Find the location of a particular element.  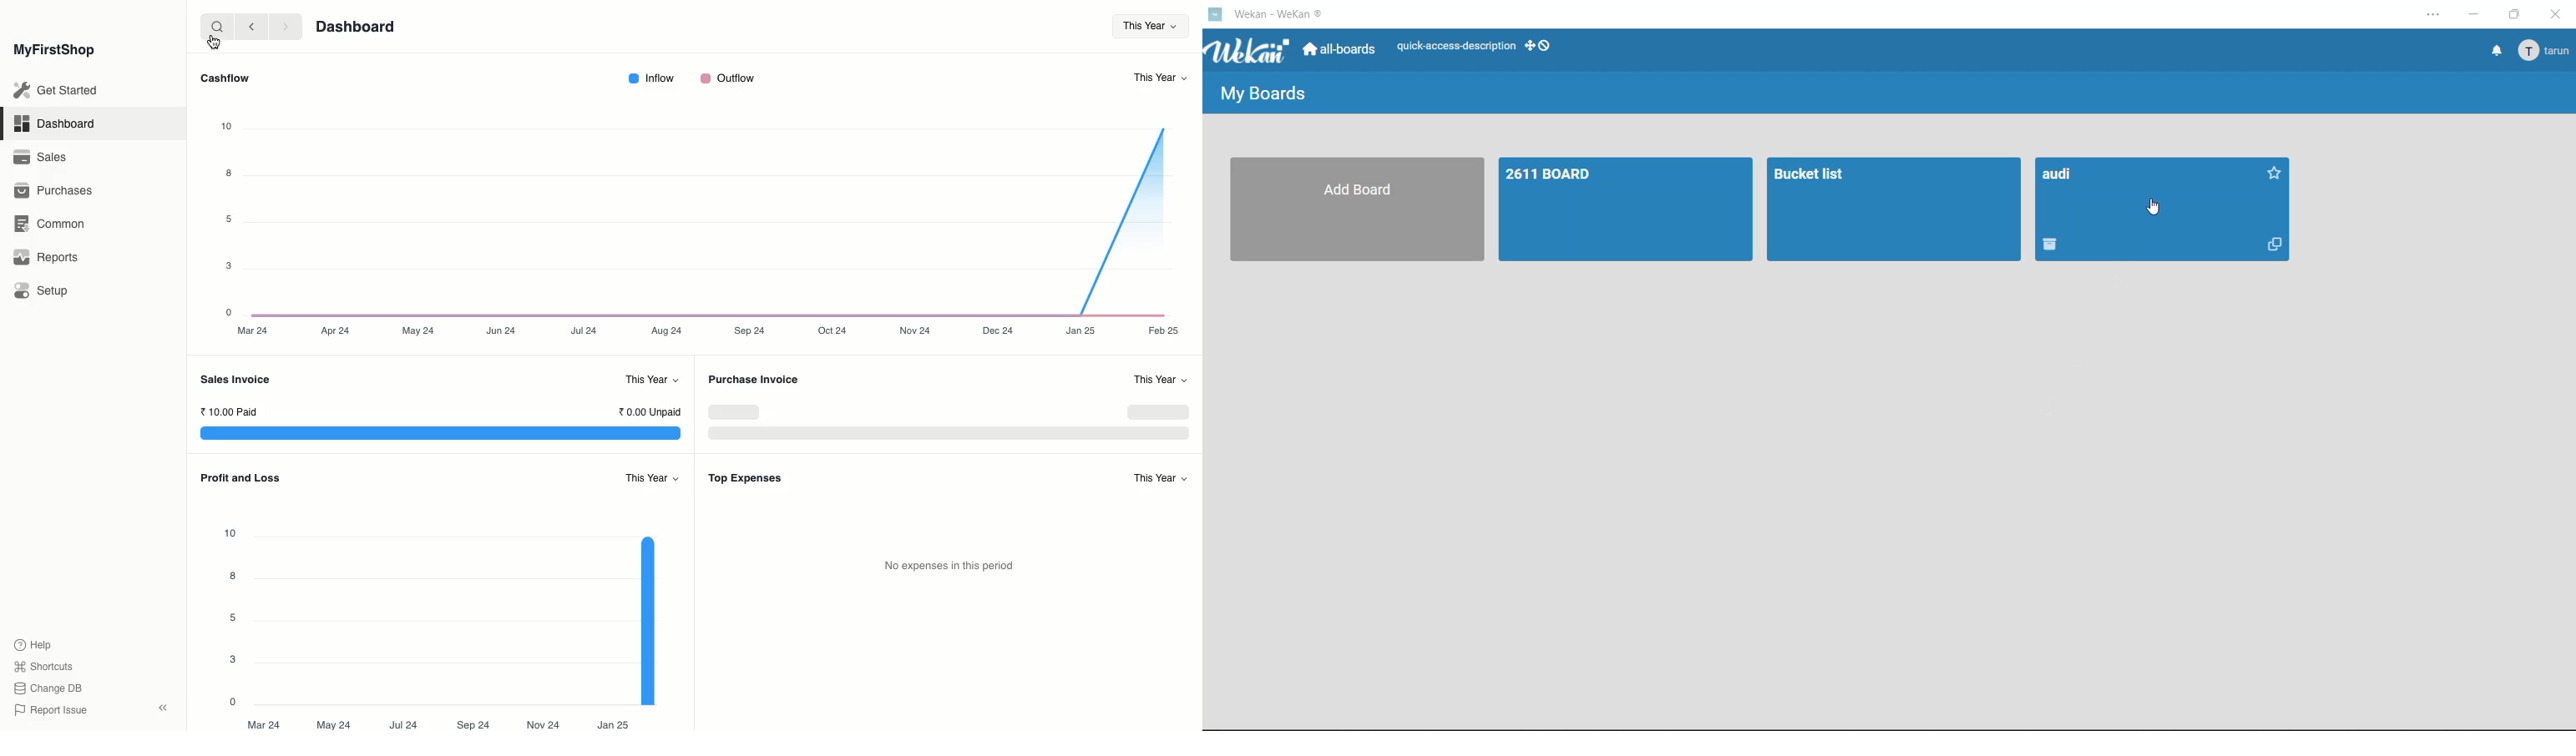

Graph is located at coordinates (947, 422).